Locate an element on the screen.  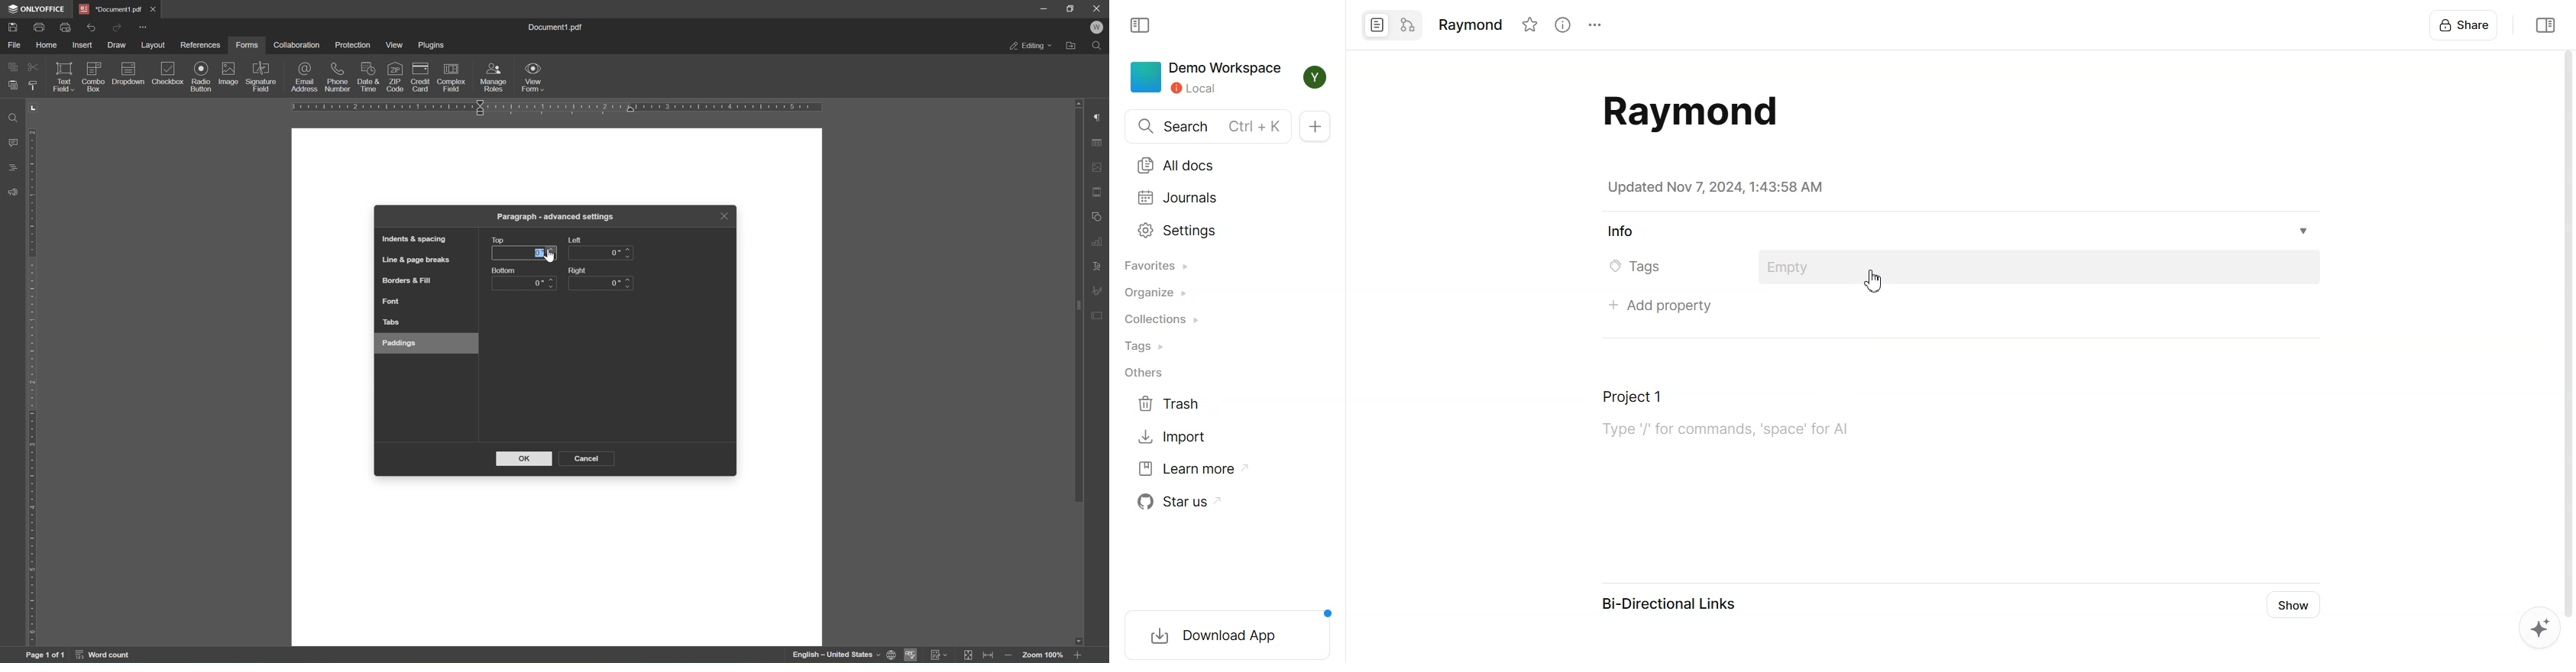
headings is located at coordinates (13, 167).